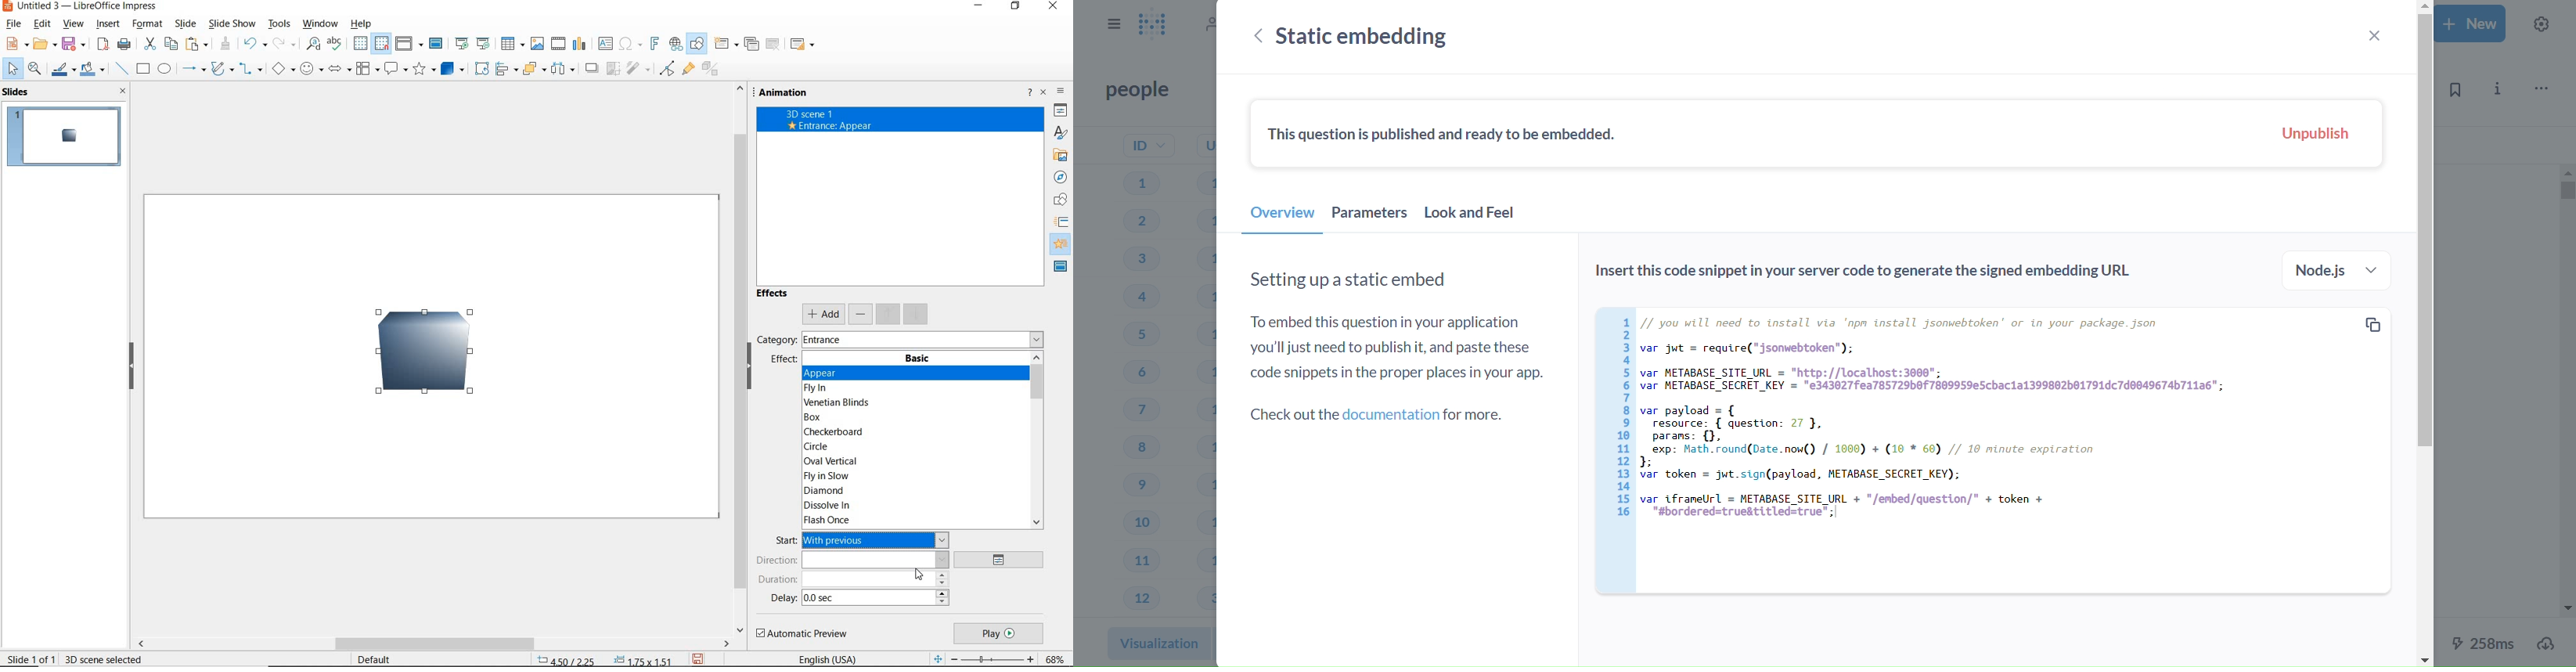  I want to click on insert table, so click(512, 43).